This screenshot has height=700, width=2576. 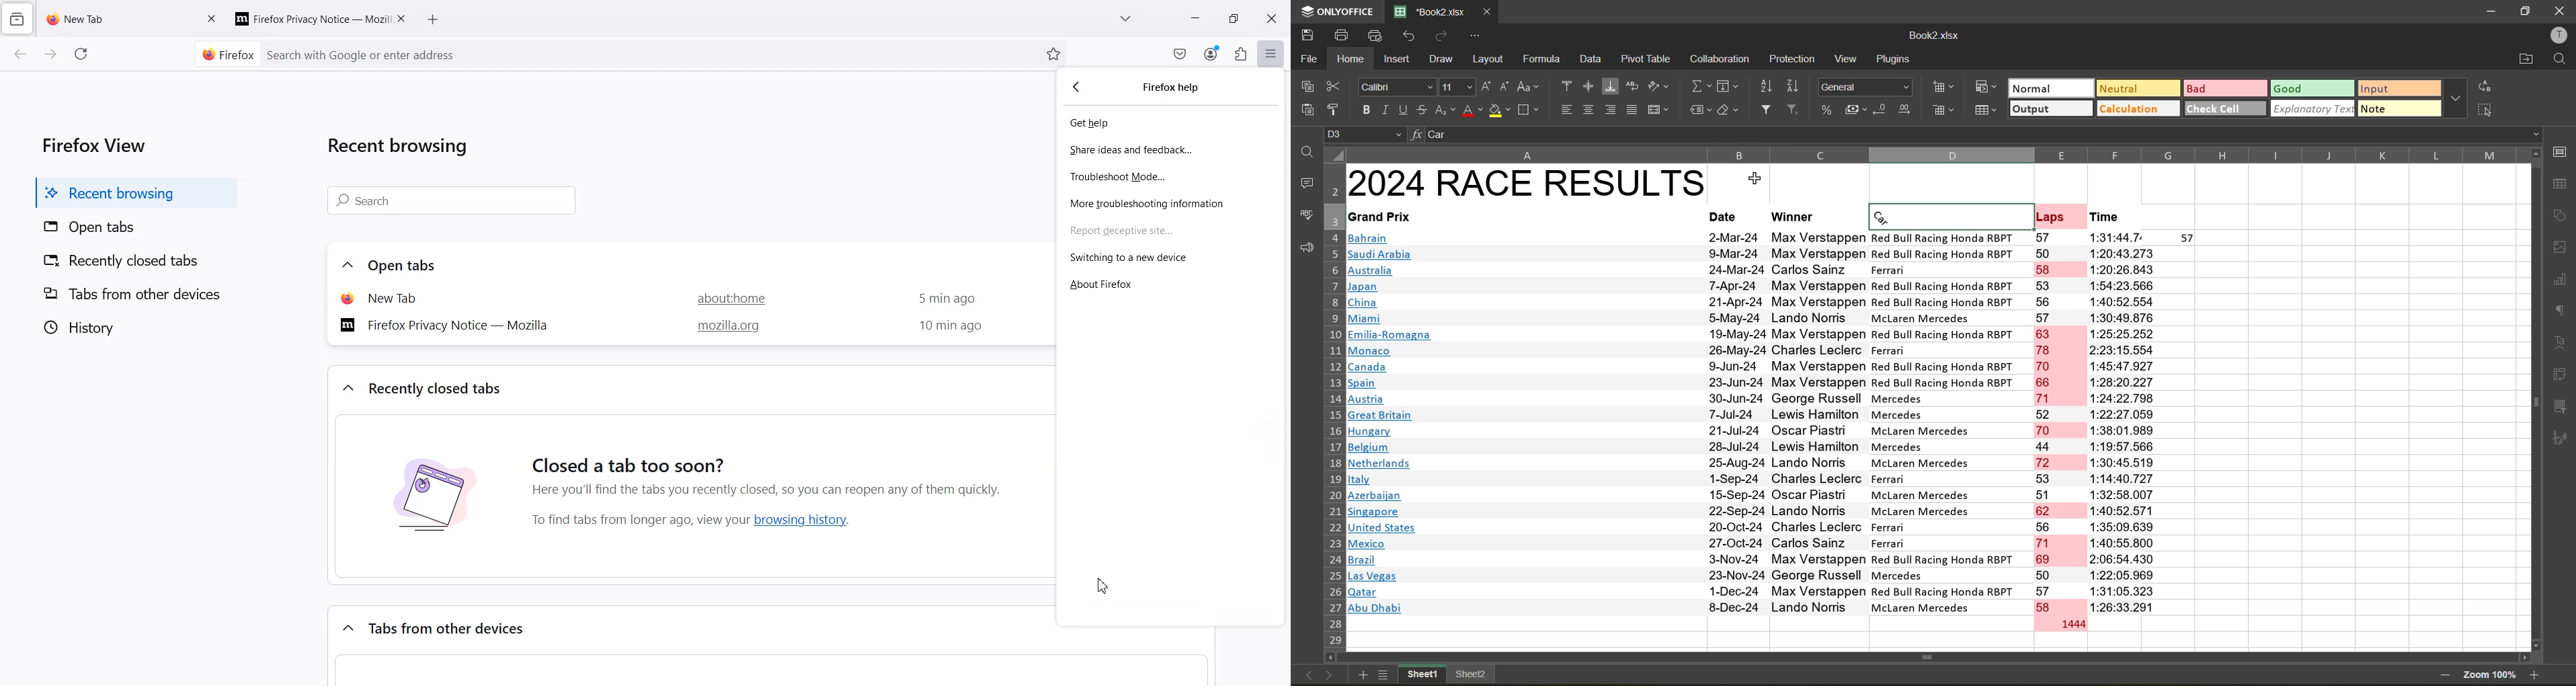 I want to click on home, so click(x=1350, y=59).